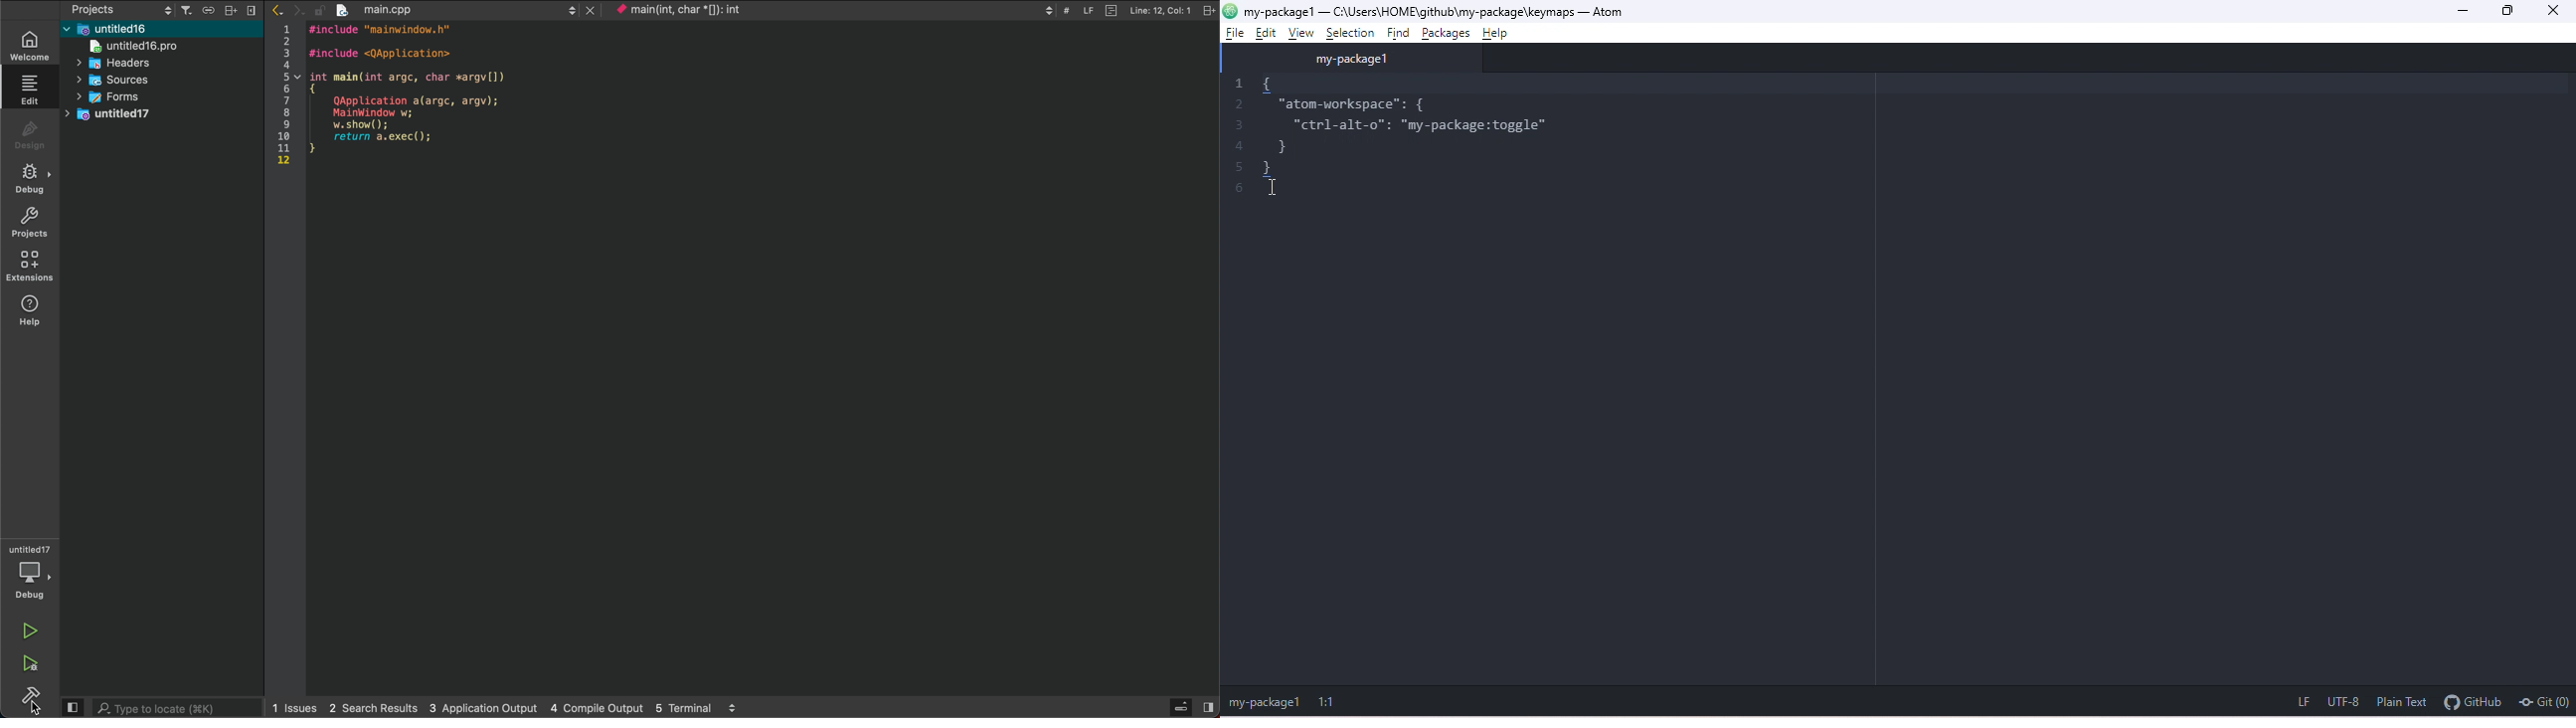 Image resolution: width=2576 pixels, height=728 pixels. I want to click on github, so click(2472, 700).